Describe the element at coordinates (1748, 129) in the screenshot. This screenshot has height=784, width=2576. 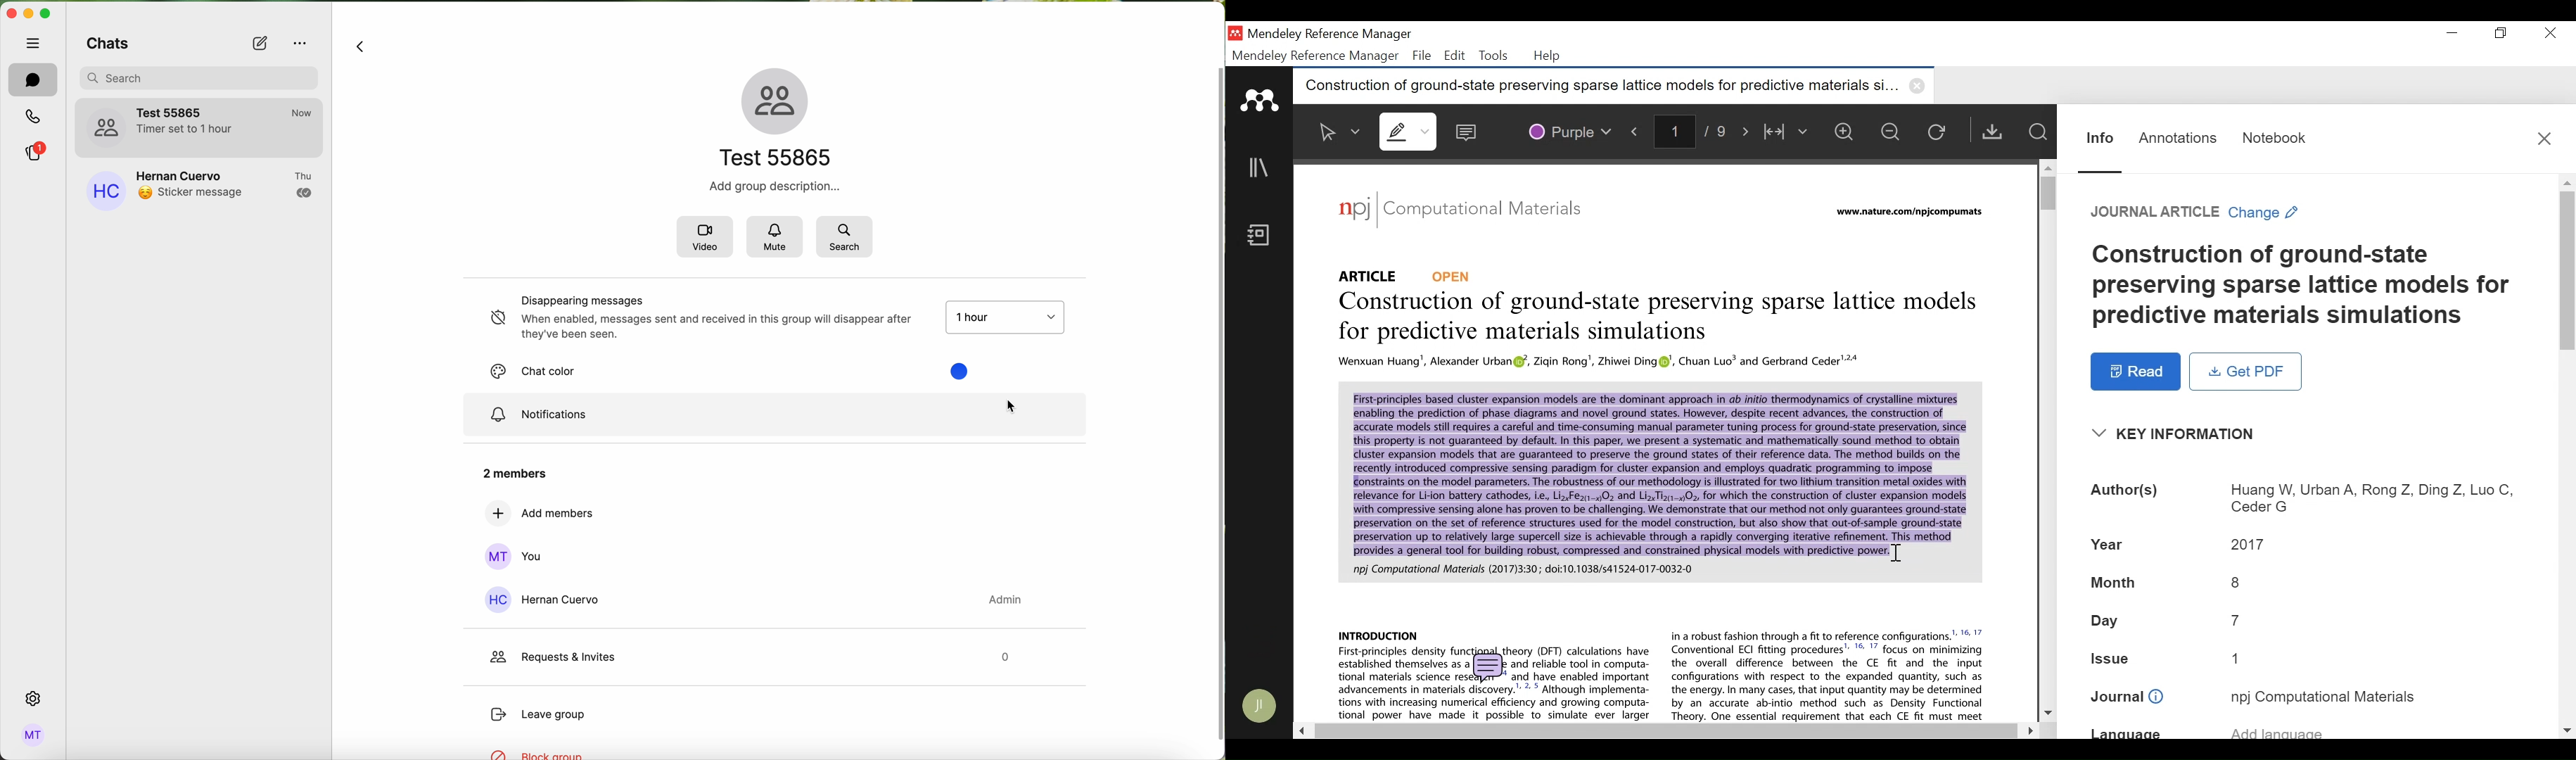
I see `Next Page` at that location.